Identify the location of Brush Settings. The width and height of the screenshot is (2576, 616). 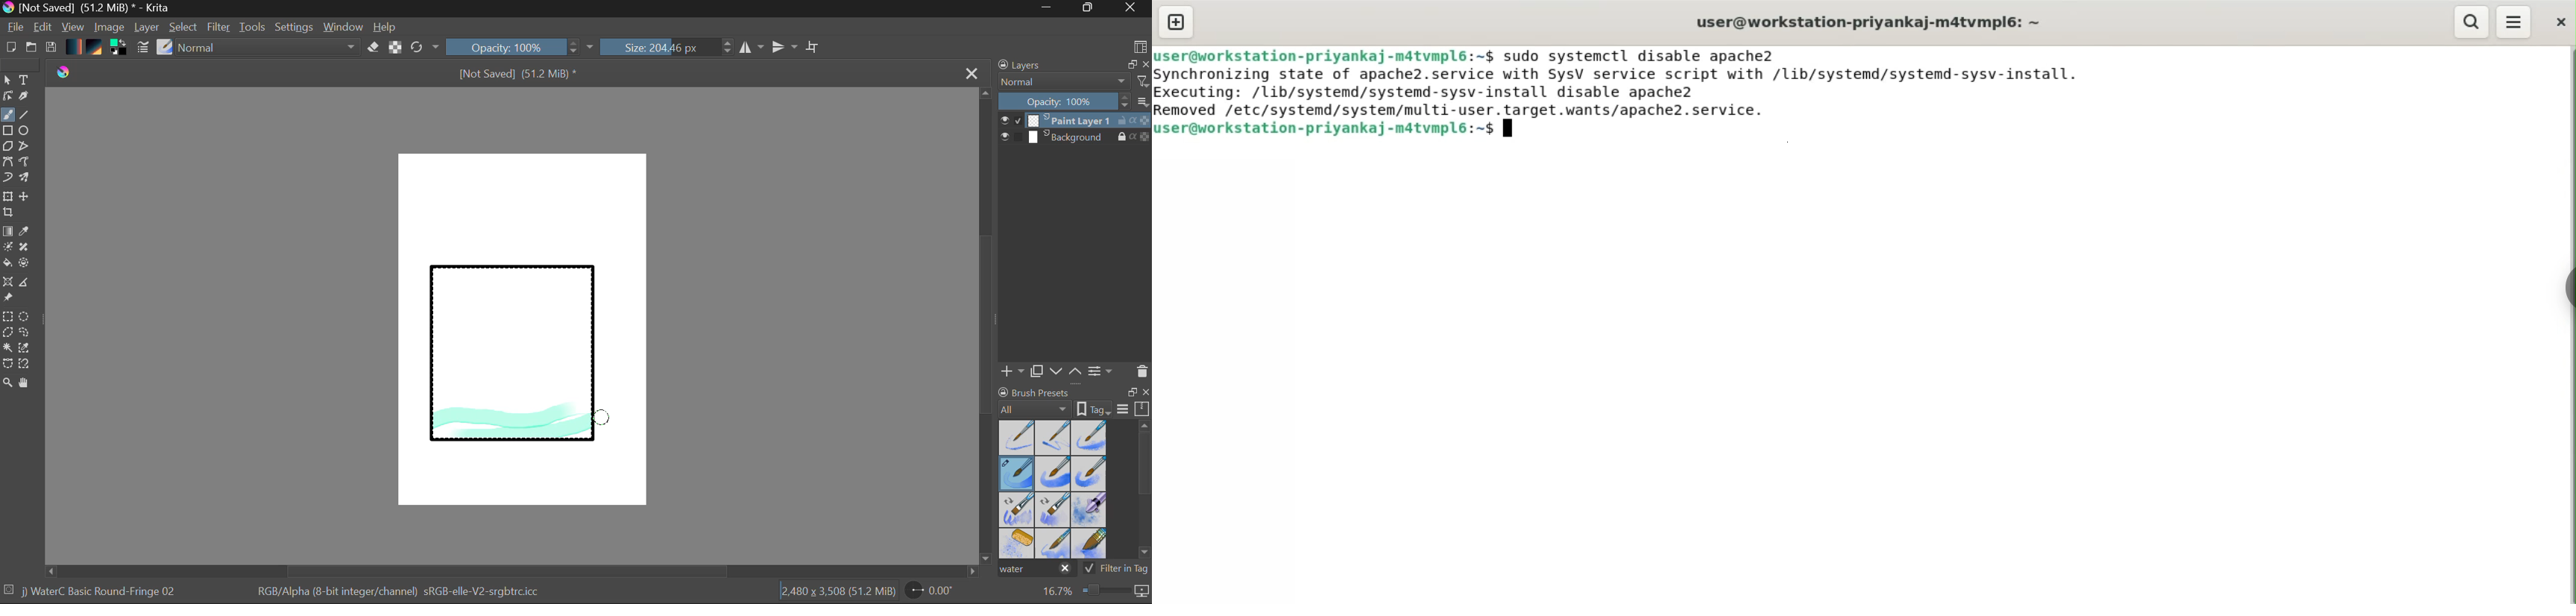
(142, 48).